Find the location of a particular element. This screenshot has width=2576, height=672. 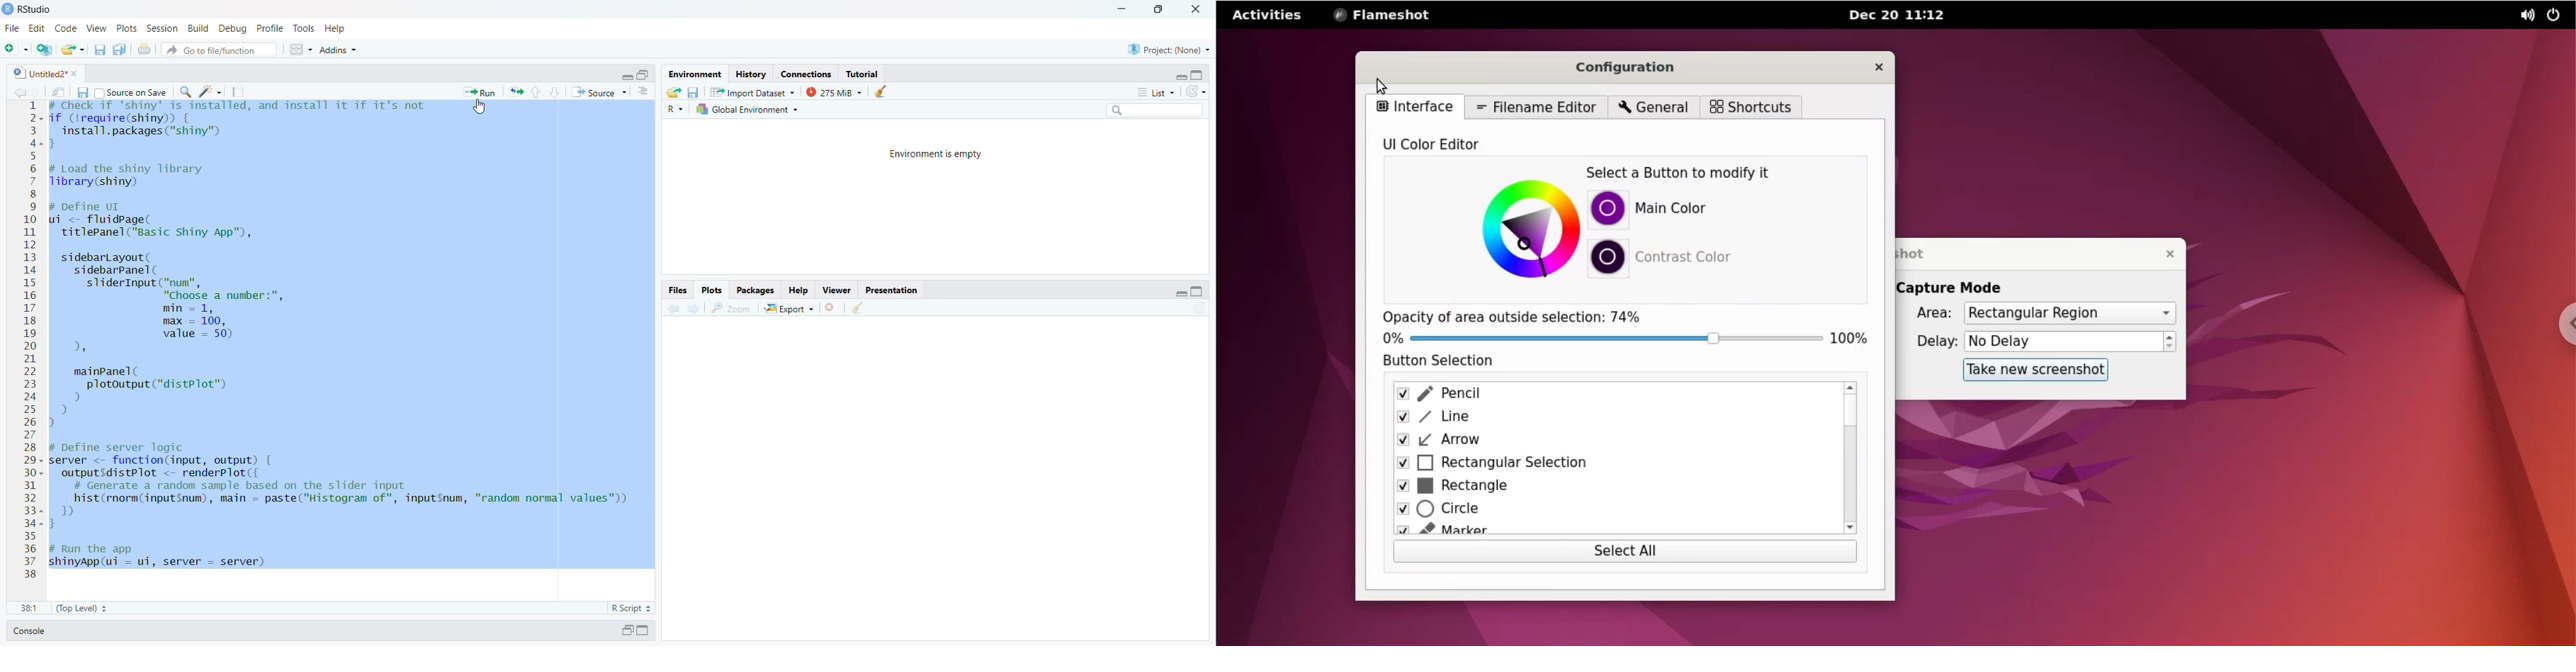

Presentation is located at coordinates (890, 290).